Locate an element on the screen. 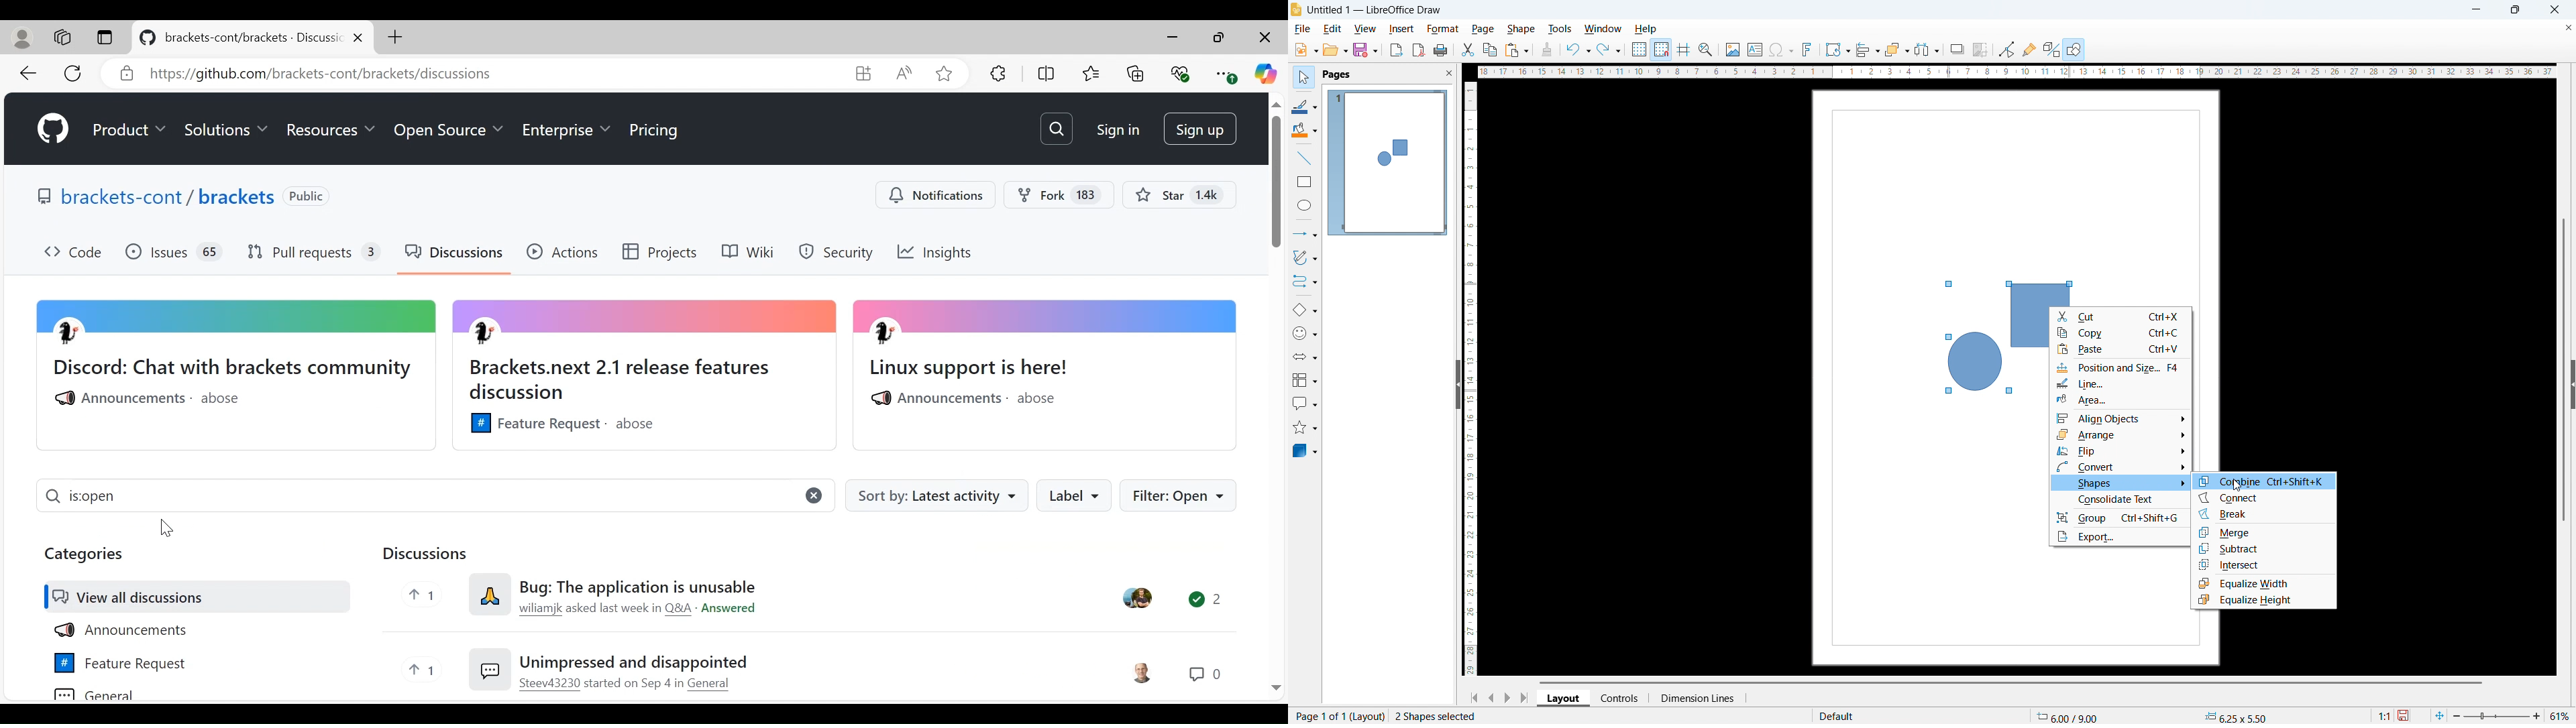 The width and height of the screenshot is (2576, 728). equalize height is located at coordinates (2264, 601).